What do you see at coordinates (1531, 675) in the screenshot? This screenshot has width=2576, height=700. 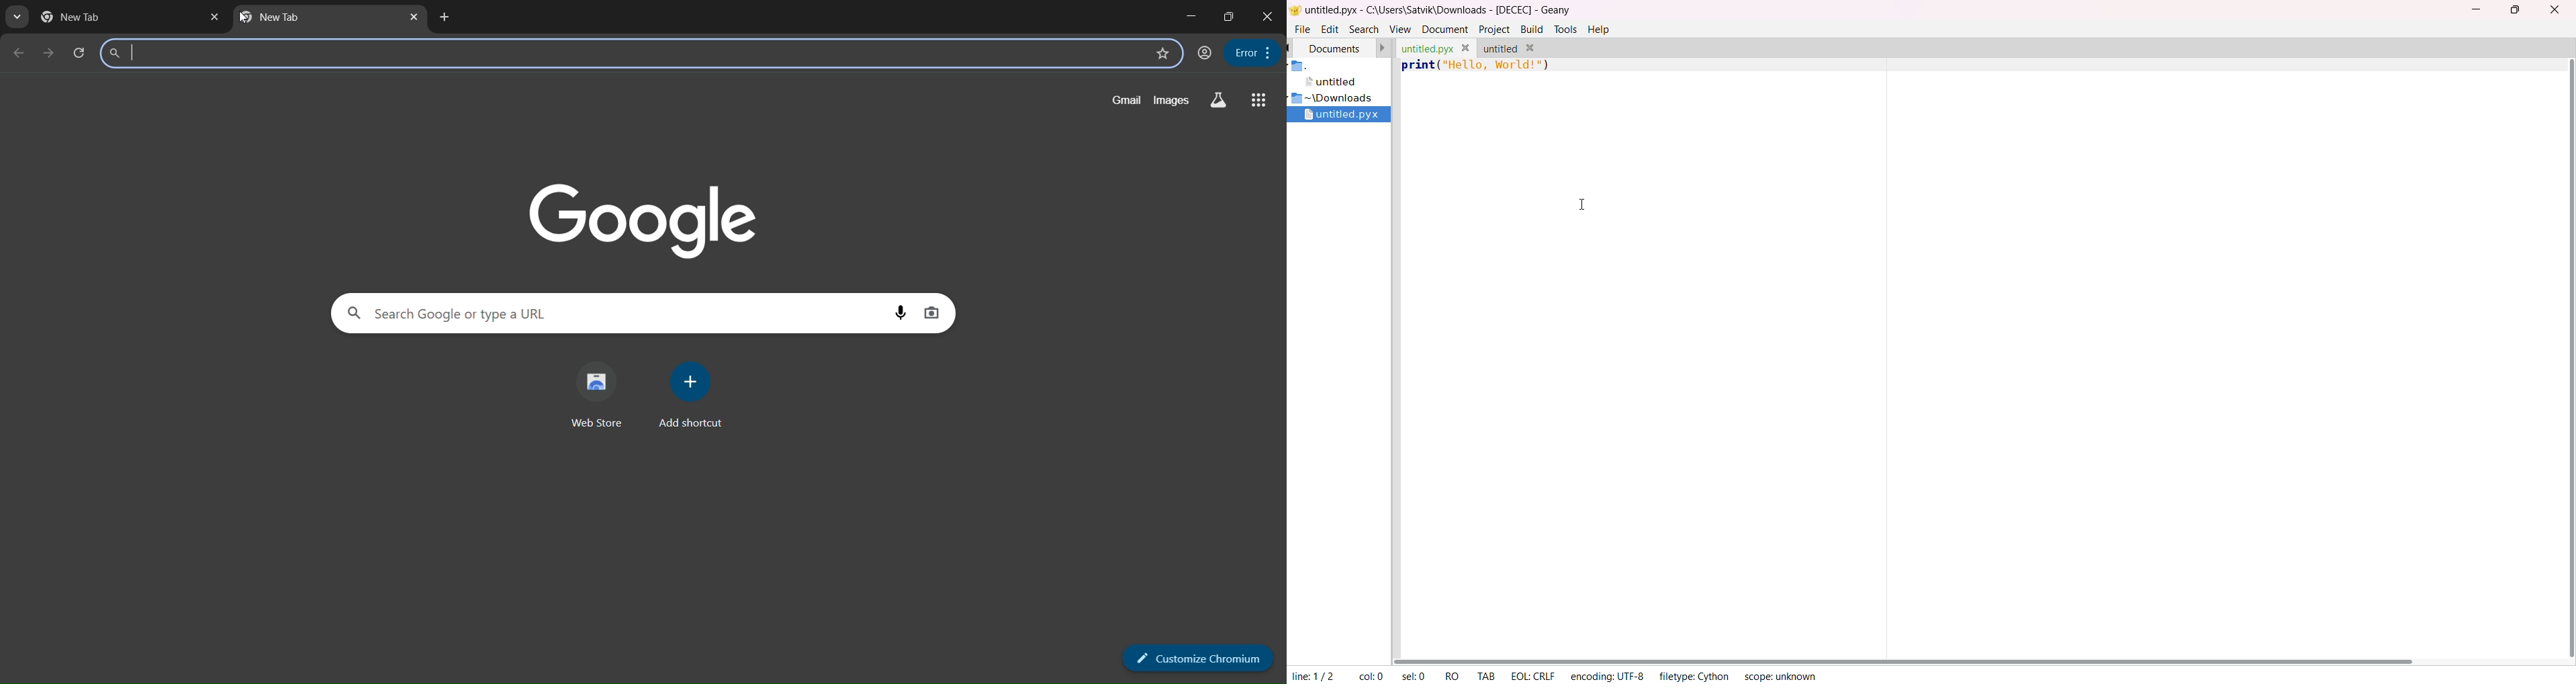 I see `EOL: CRLF` at bounding box center [1531, 675].